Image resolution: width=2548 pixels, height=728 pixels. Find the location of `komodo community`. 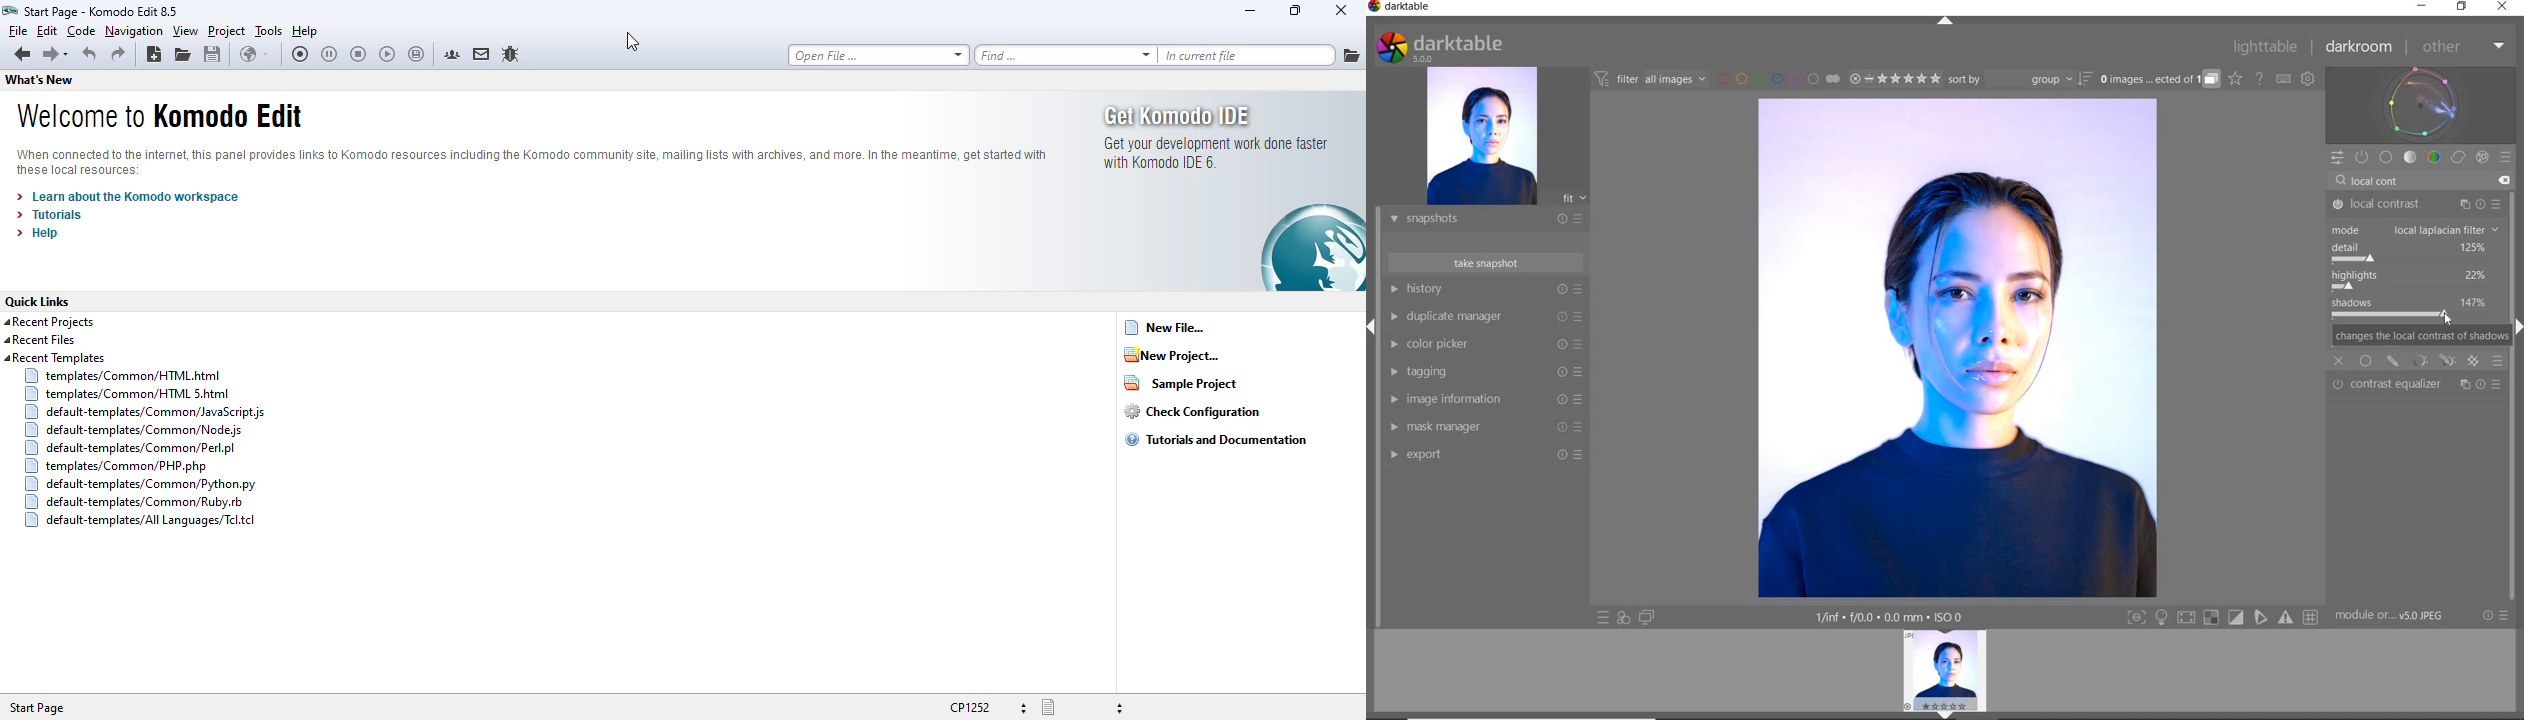

komodo community is located at coordinates (452, 54).